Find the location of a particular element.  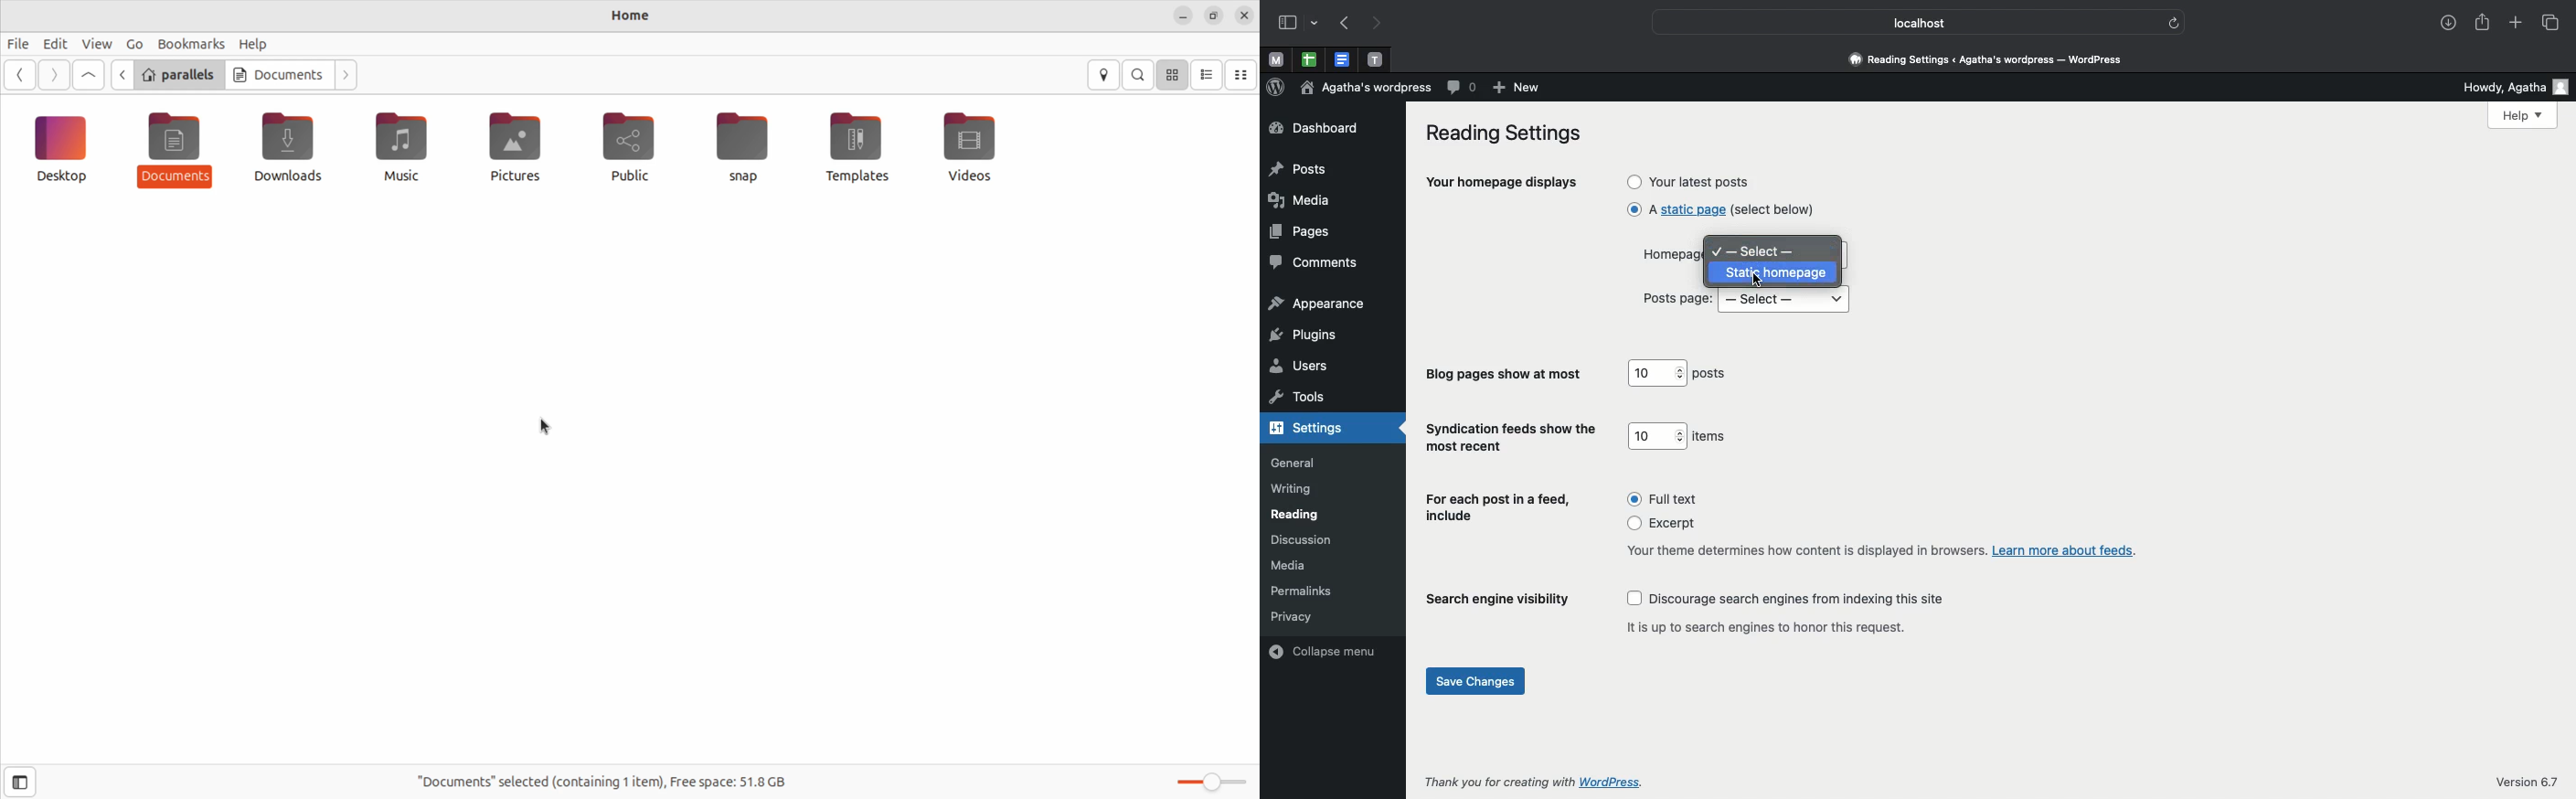

desktop is located at coordinates (69, 151).